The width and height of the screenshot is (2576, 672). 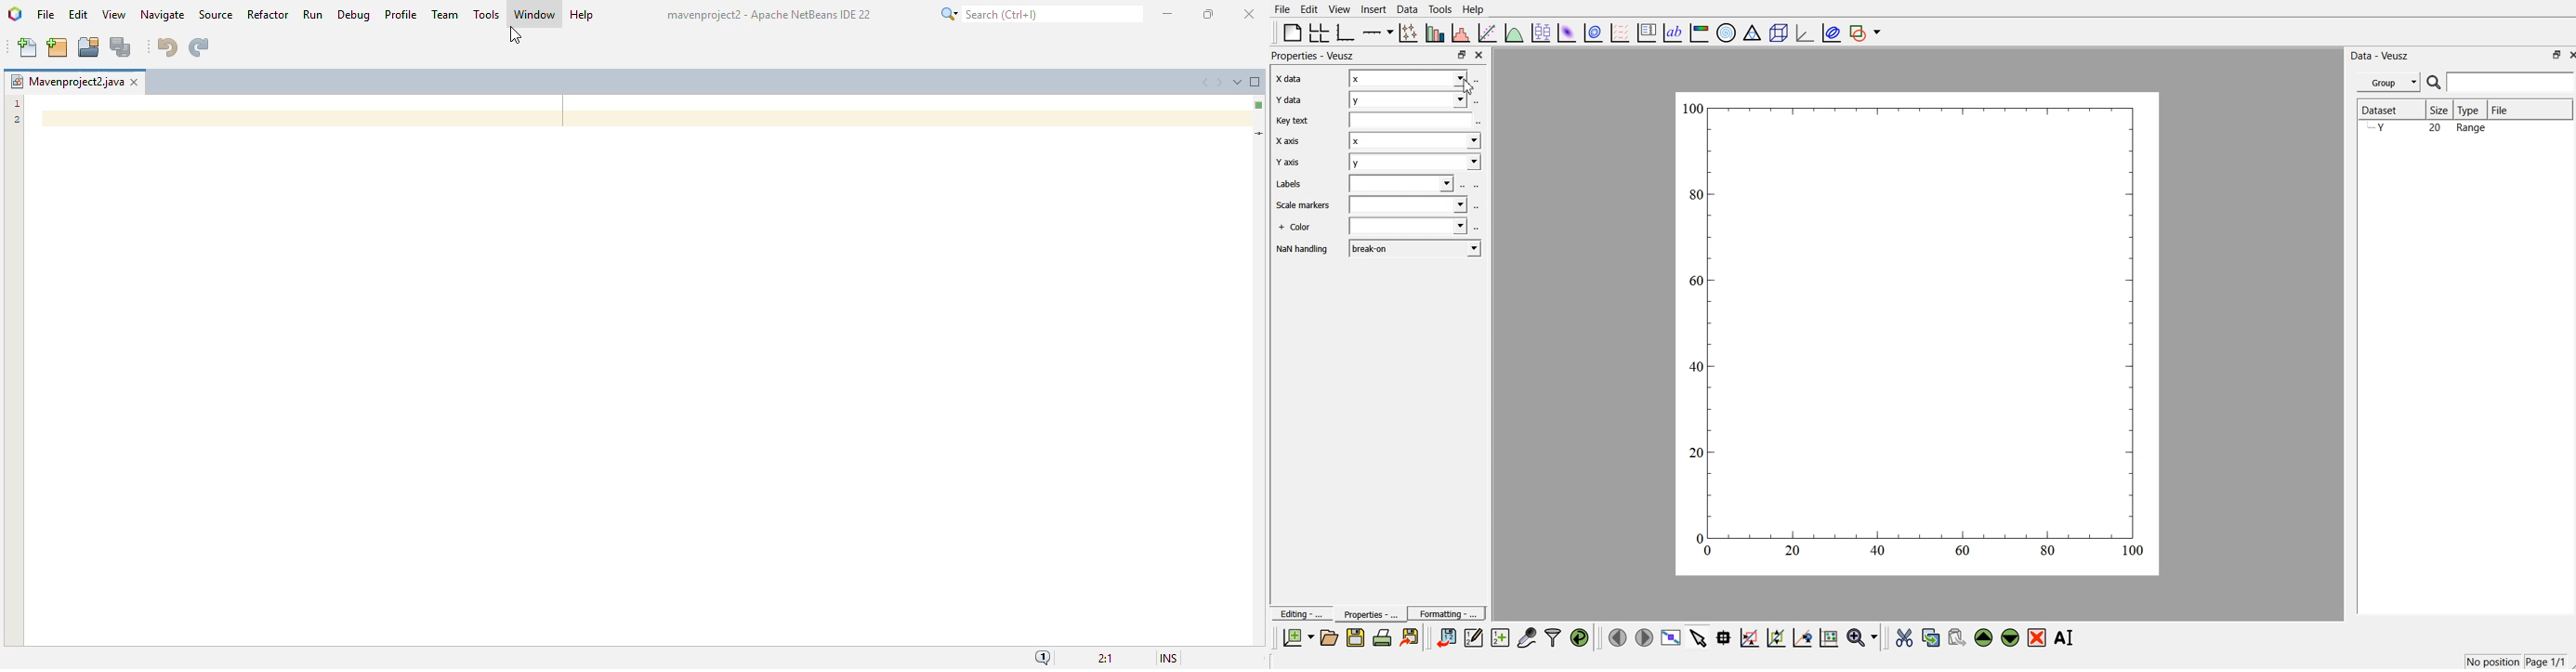 What do you see at coordinates (1304, 250) in the screenshot?
I see `| Nott handing` at bounding box center [1304, 250].